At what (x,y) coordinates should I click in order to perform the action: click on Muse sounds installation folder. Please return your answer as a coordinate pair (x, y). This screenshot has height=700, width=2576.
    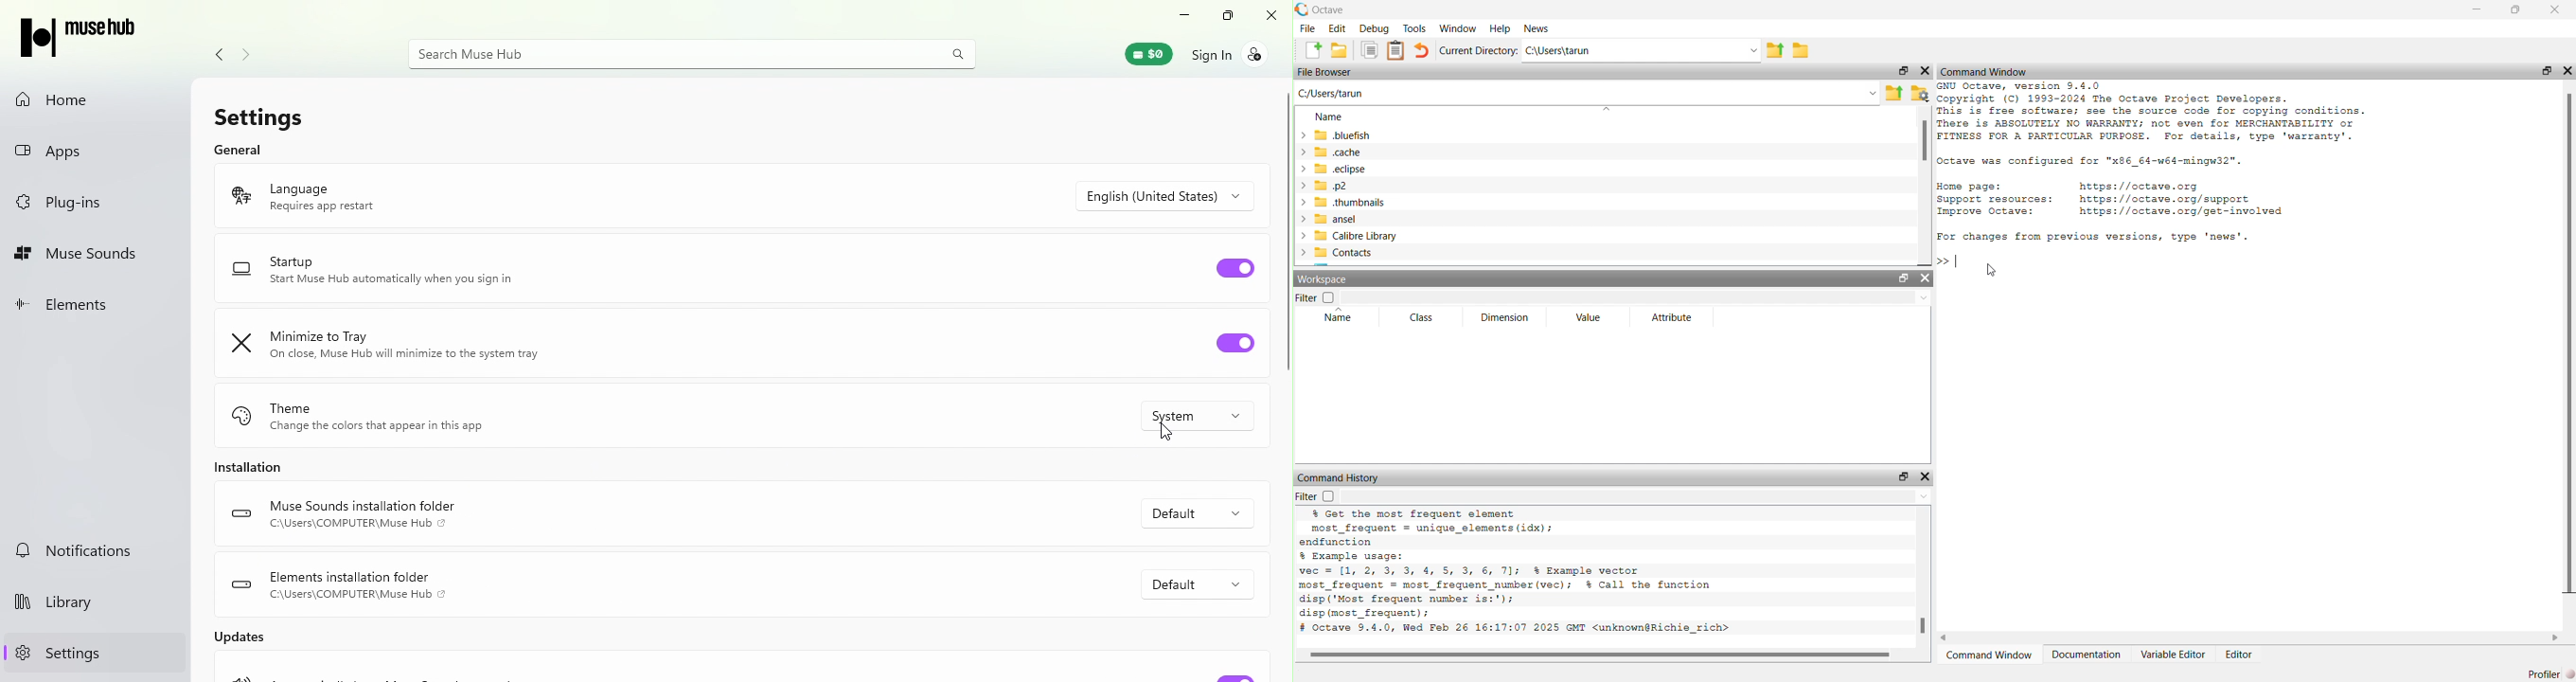
    Looking at the image, I should click on (361, 517).